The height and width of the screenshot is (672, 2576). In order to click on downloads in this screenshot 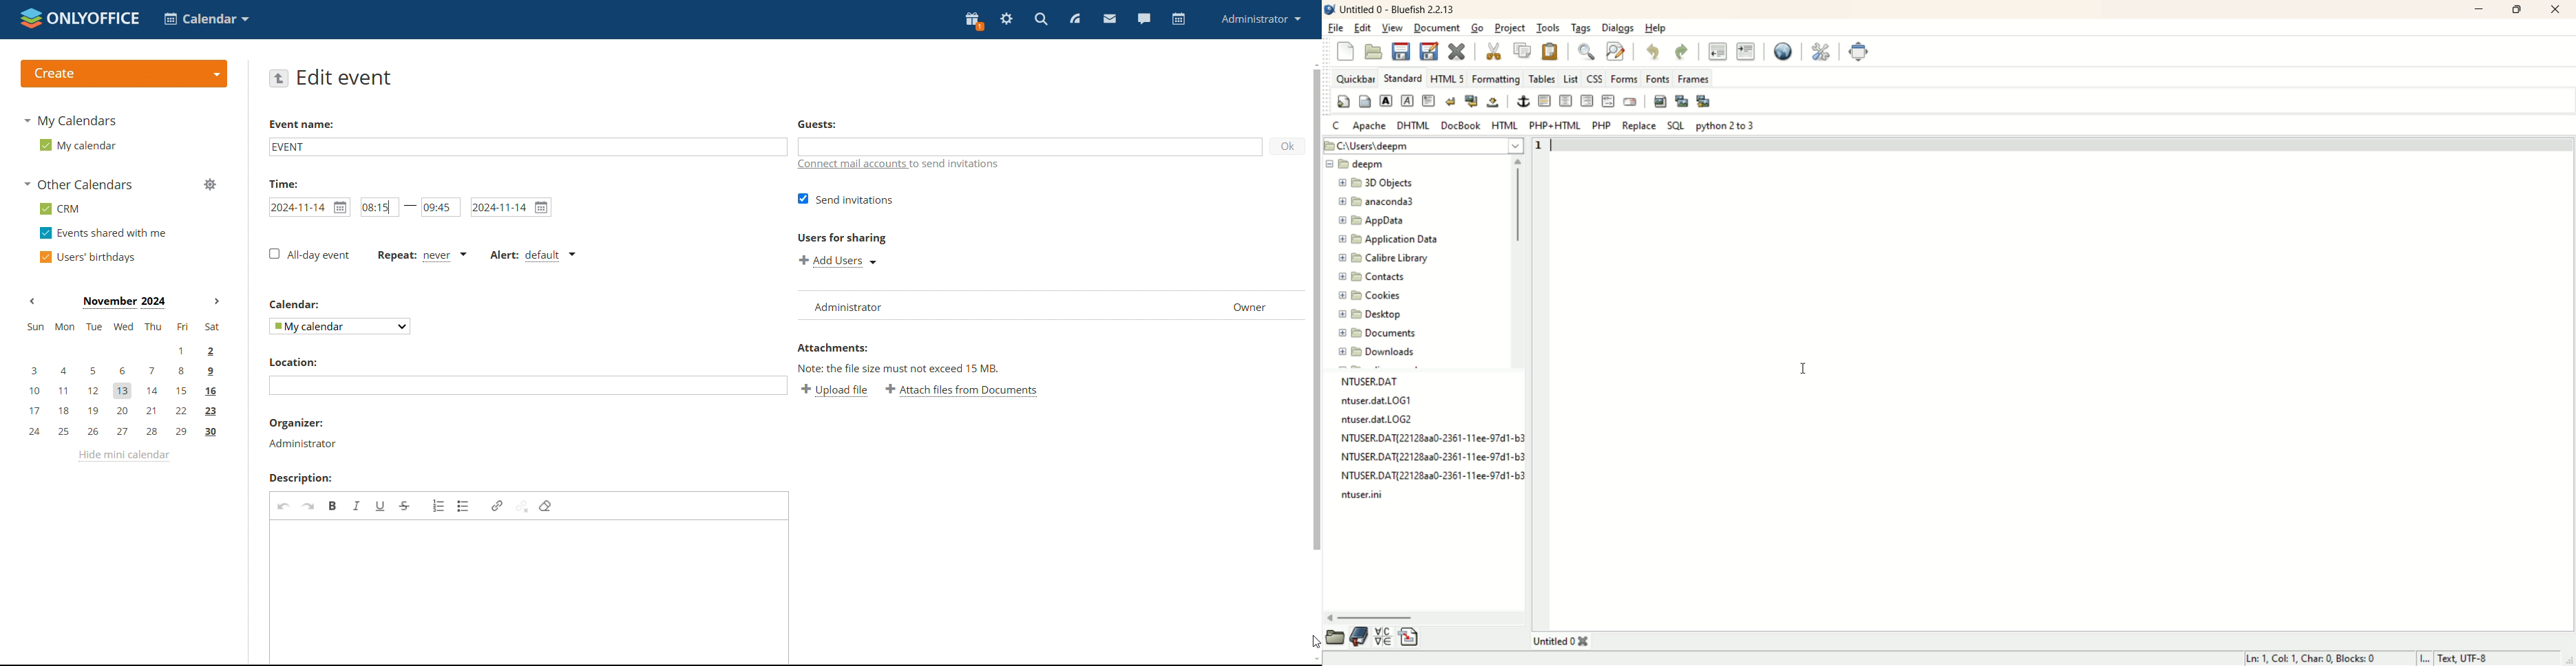, I will do `click(1375, 352)`.